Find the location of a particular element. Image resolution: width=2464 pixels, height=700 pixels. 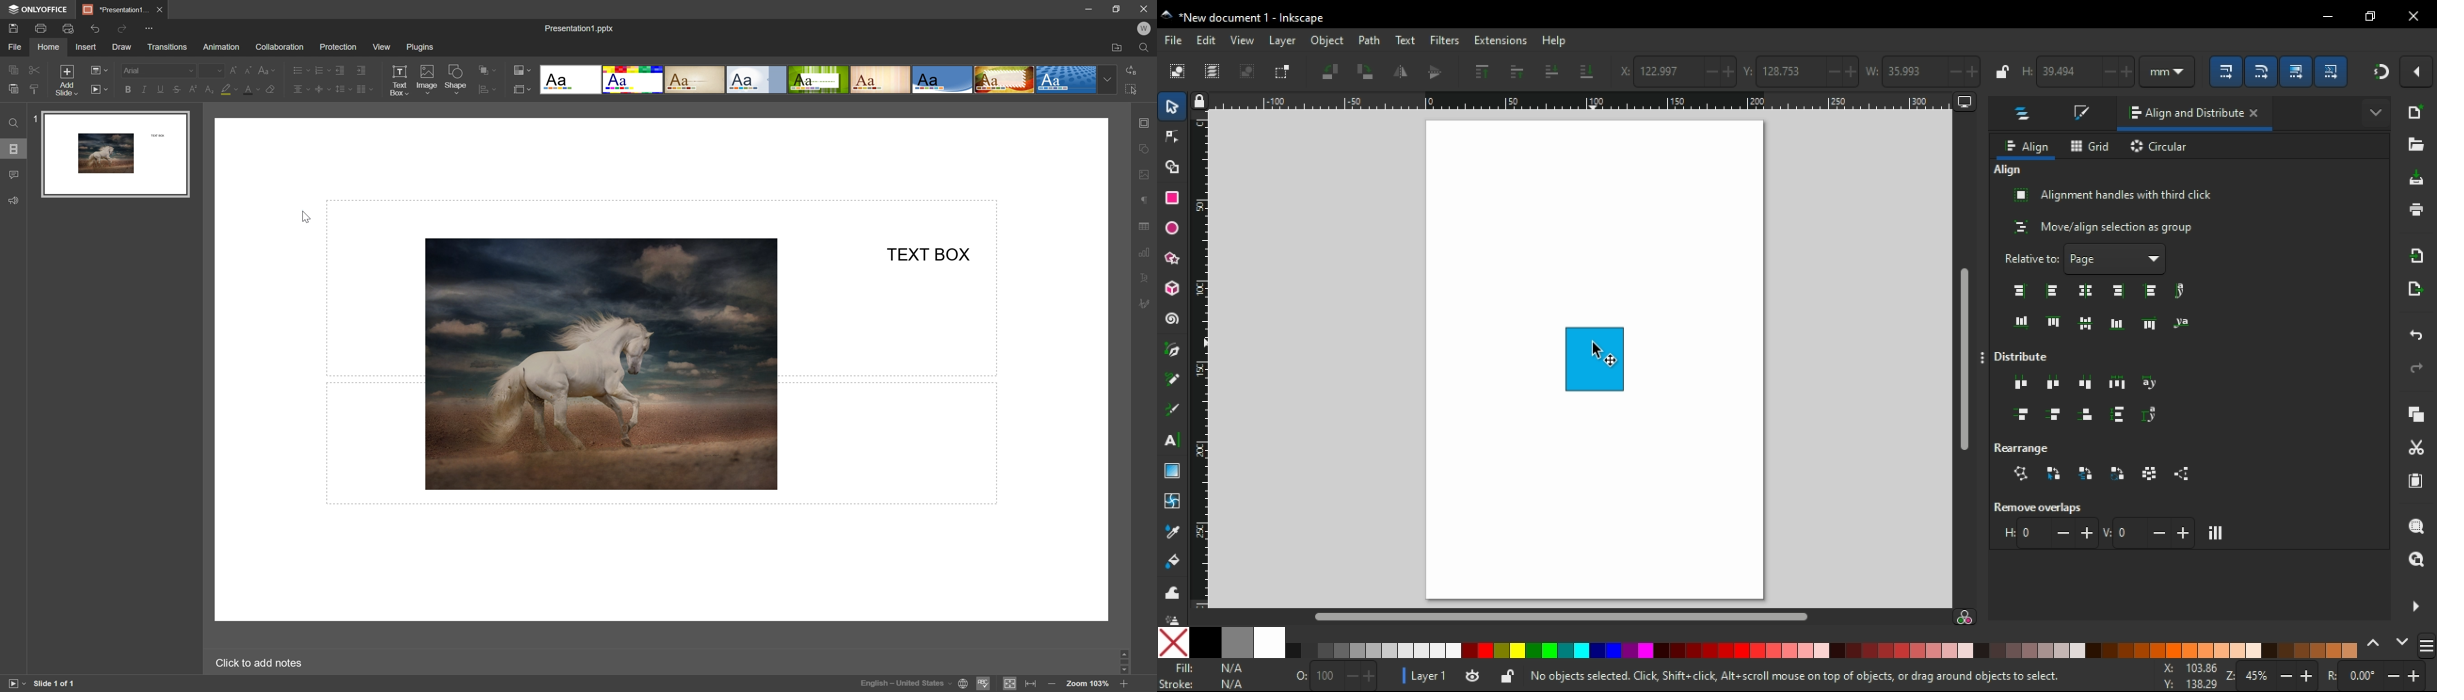

move objects as little as possible so that their bounding boxes do not overlap is located at coordinates (2218, 533).